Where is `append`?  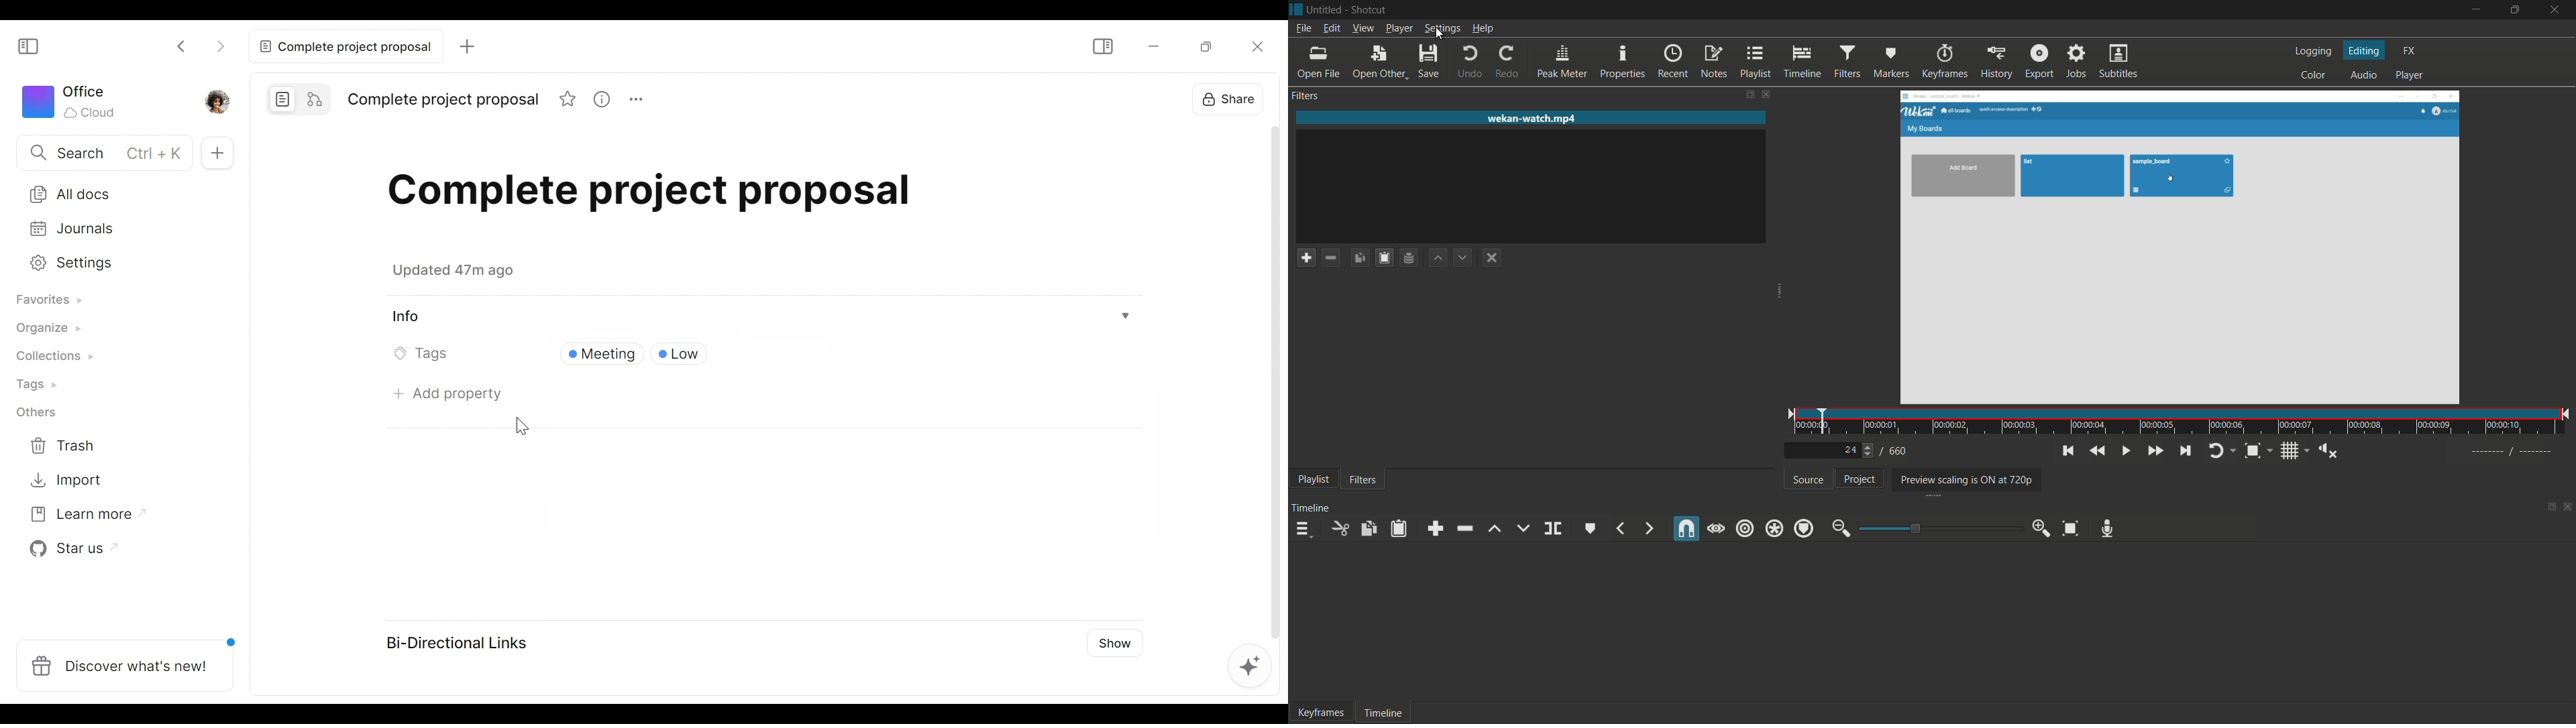
append is located at coordinates (1435, 528).